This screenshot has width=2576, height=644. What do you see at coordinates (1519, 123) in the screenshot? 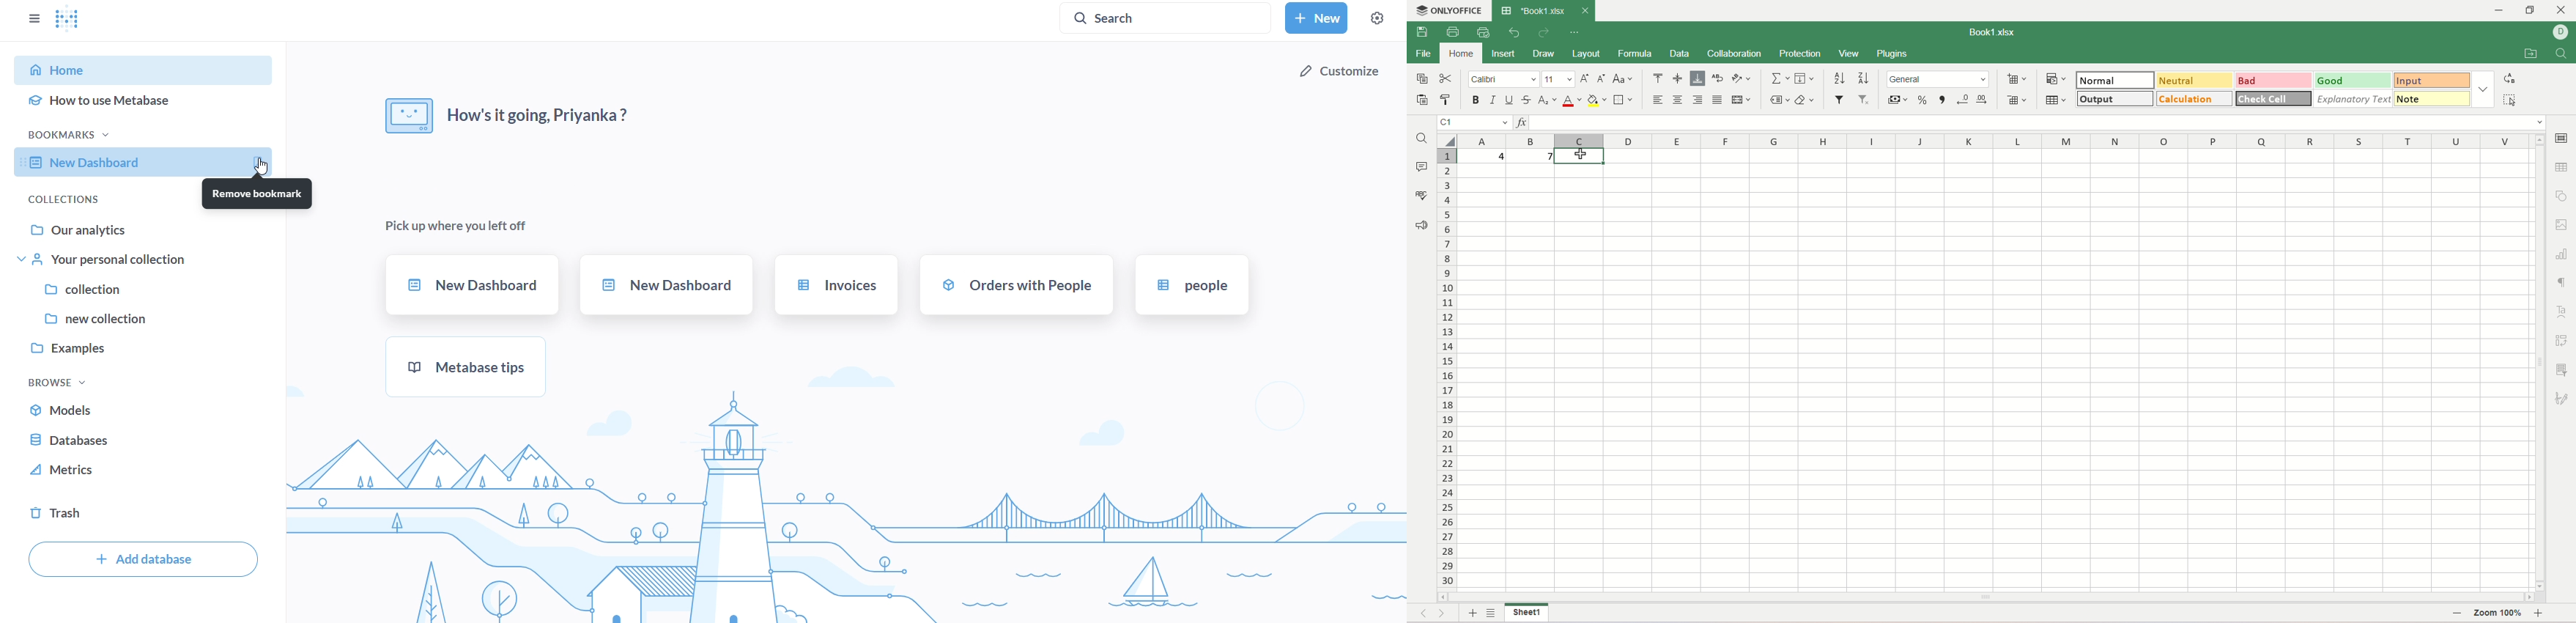
I see `insert function` at bounding box center [1519, 123].